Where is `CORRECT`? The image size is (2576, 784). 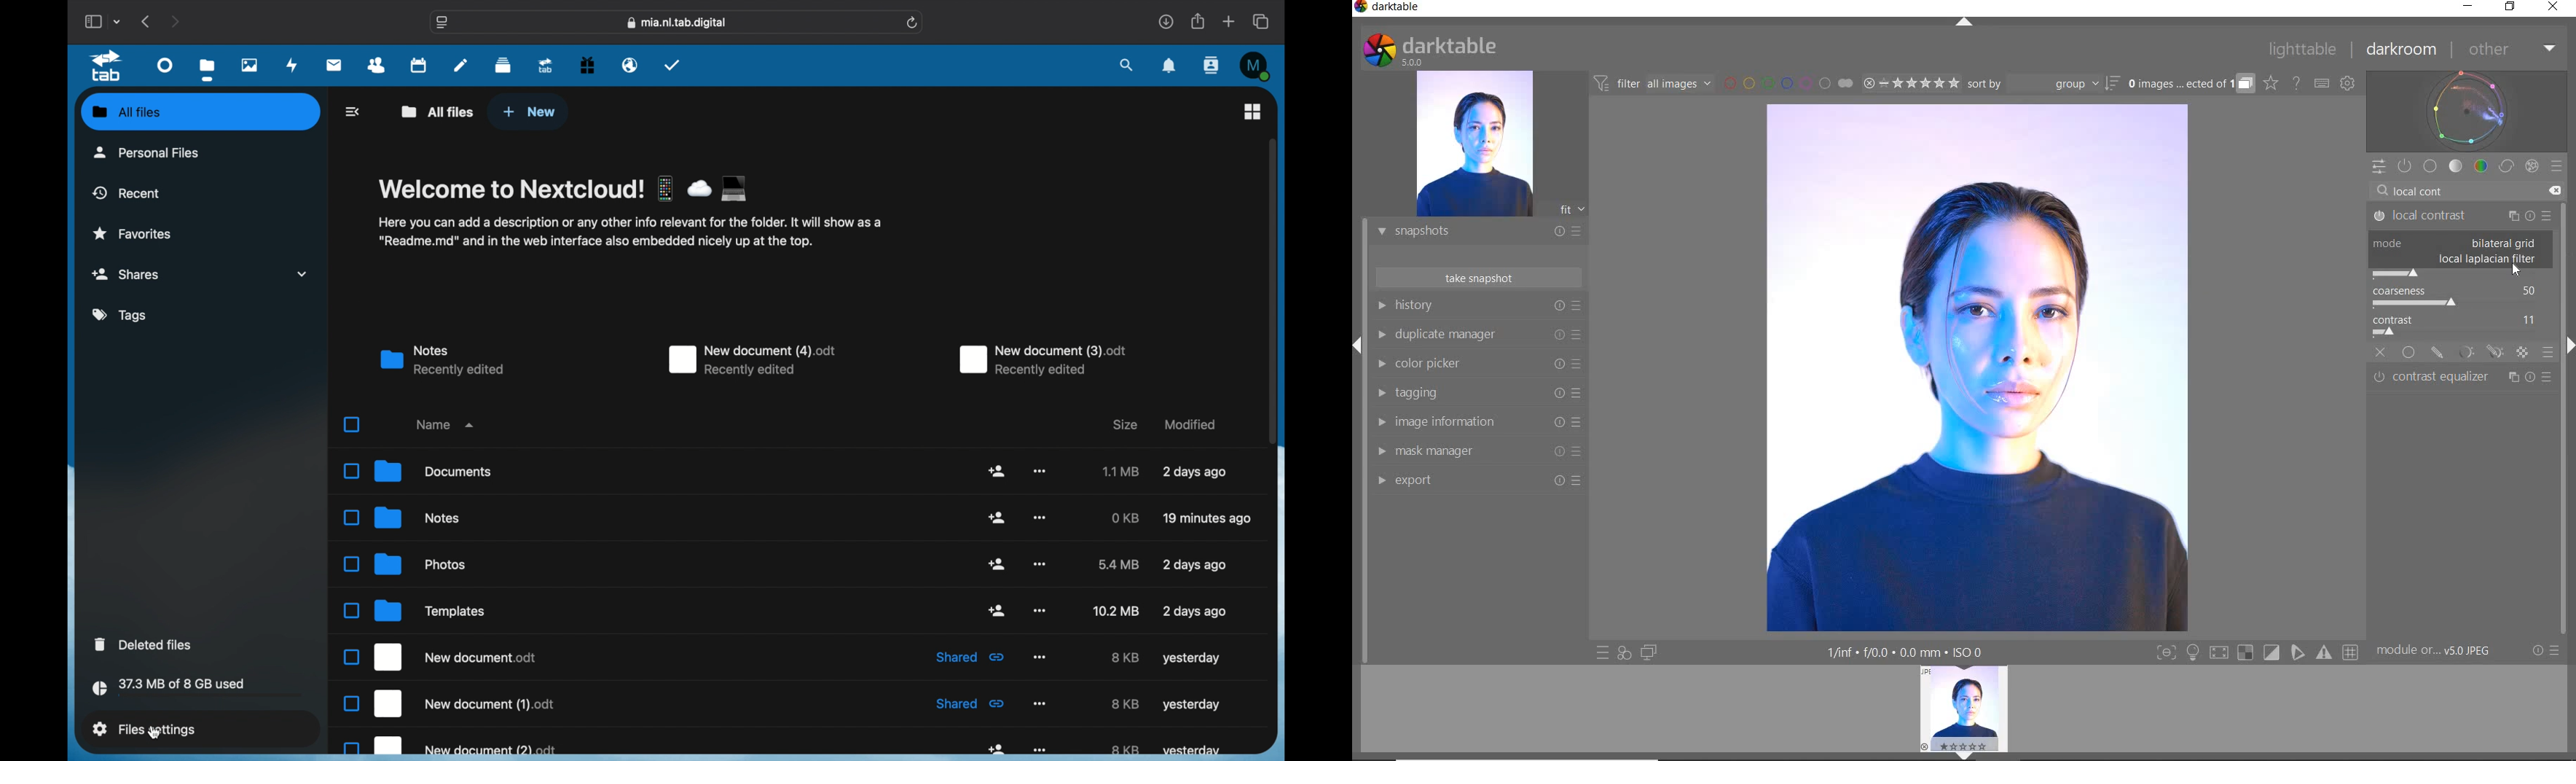 CORRECT is located at coordinates (2508, 168).